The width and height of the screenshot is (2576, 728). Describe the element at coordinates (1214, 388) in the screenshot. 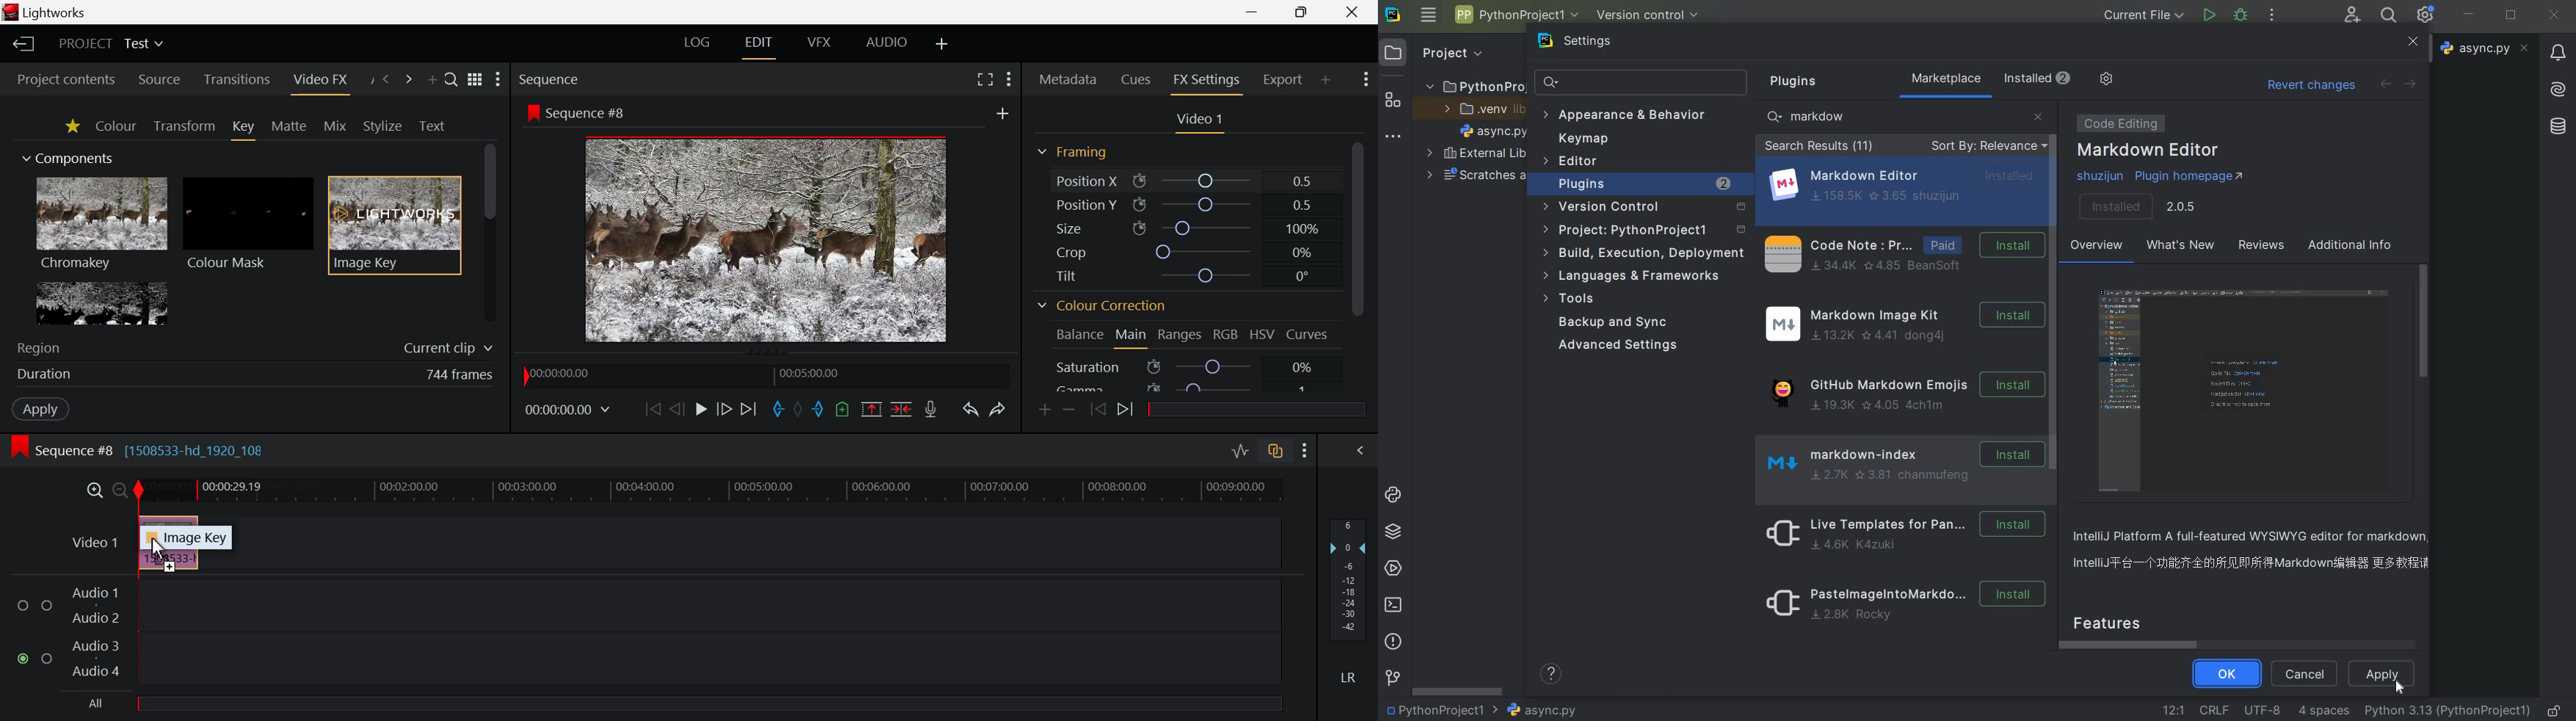

I see `Gamma` at that location.